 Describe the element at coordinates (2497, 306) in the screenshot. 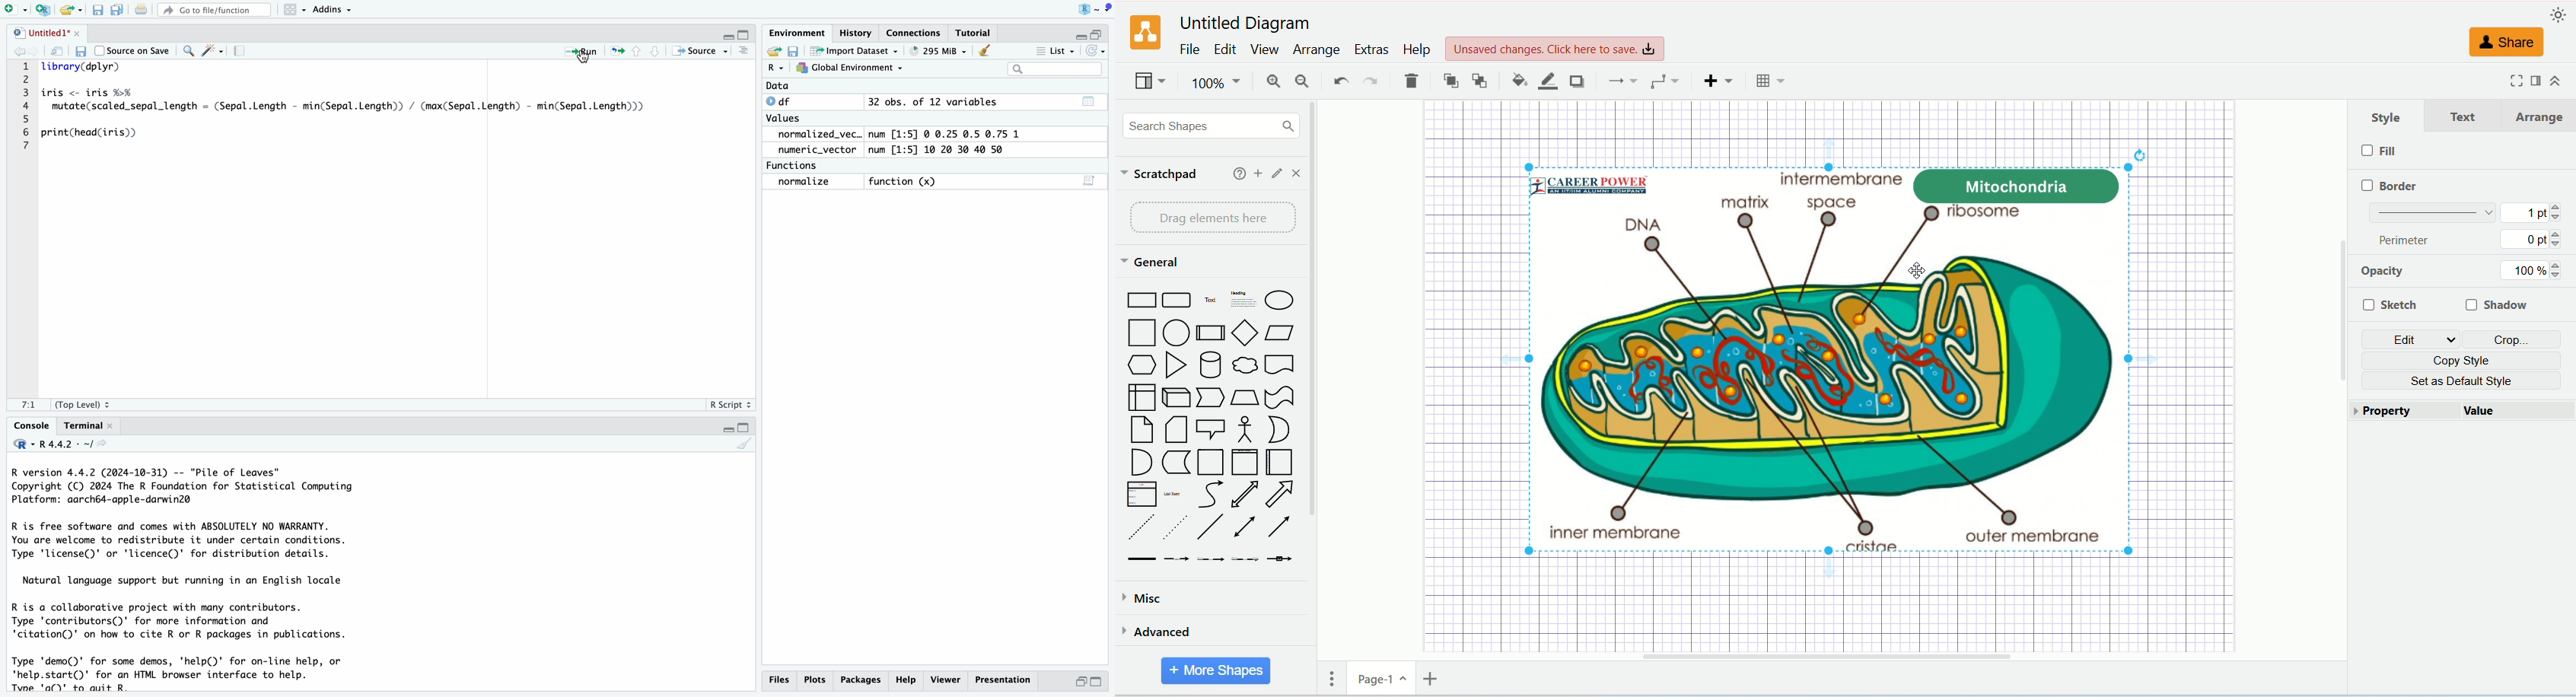

I see `shadow` at that location.